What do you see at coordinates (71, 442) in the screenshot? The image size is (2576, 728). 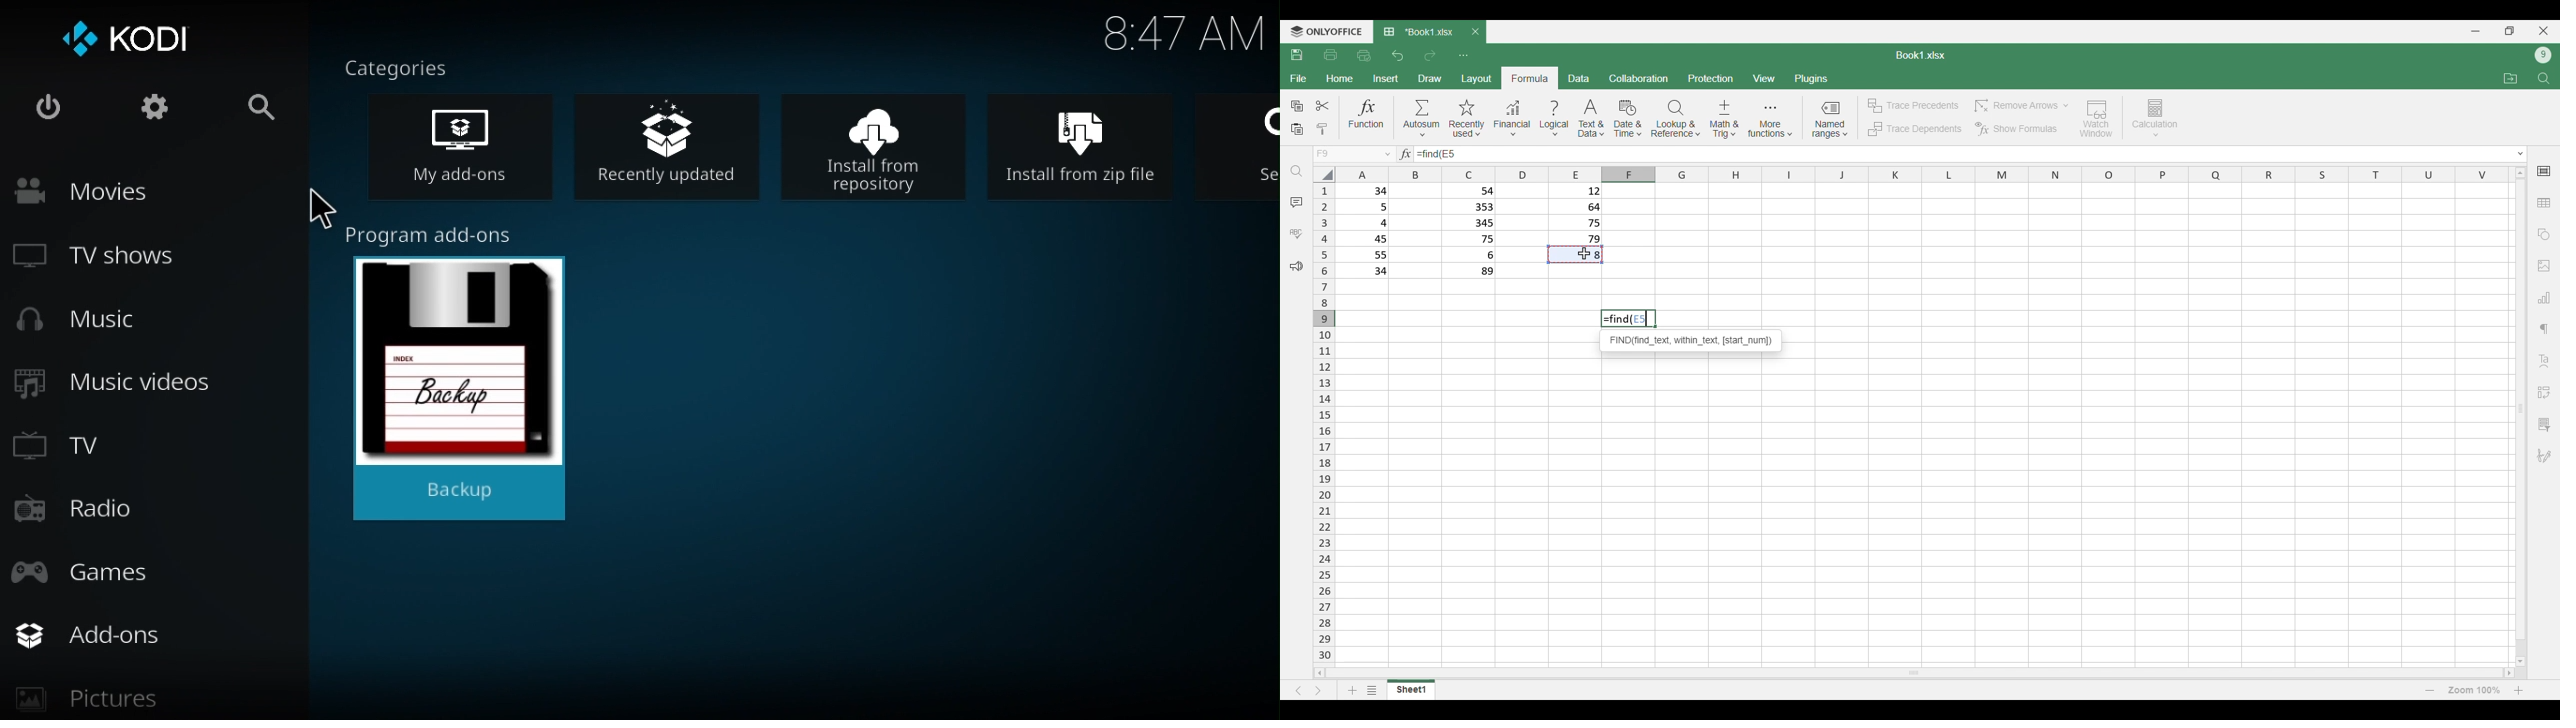 I see `TV` at bounding box center [71, 442].